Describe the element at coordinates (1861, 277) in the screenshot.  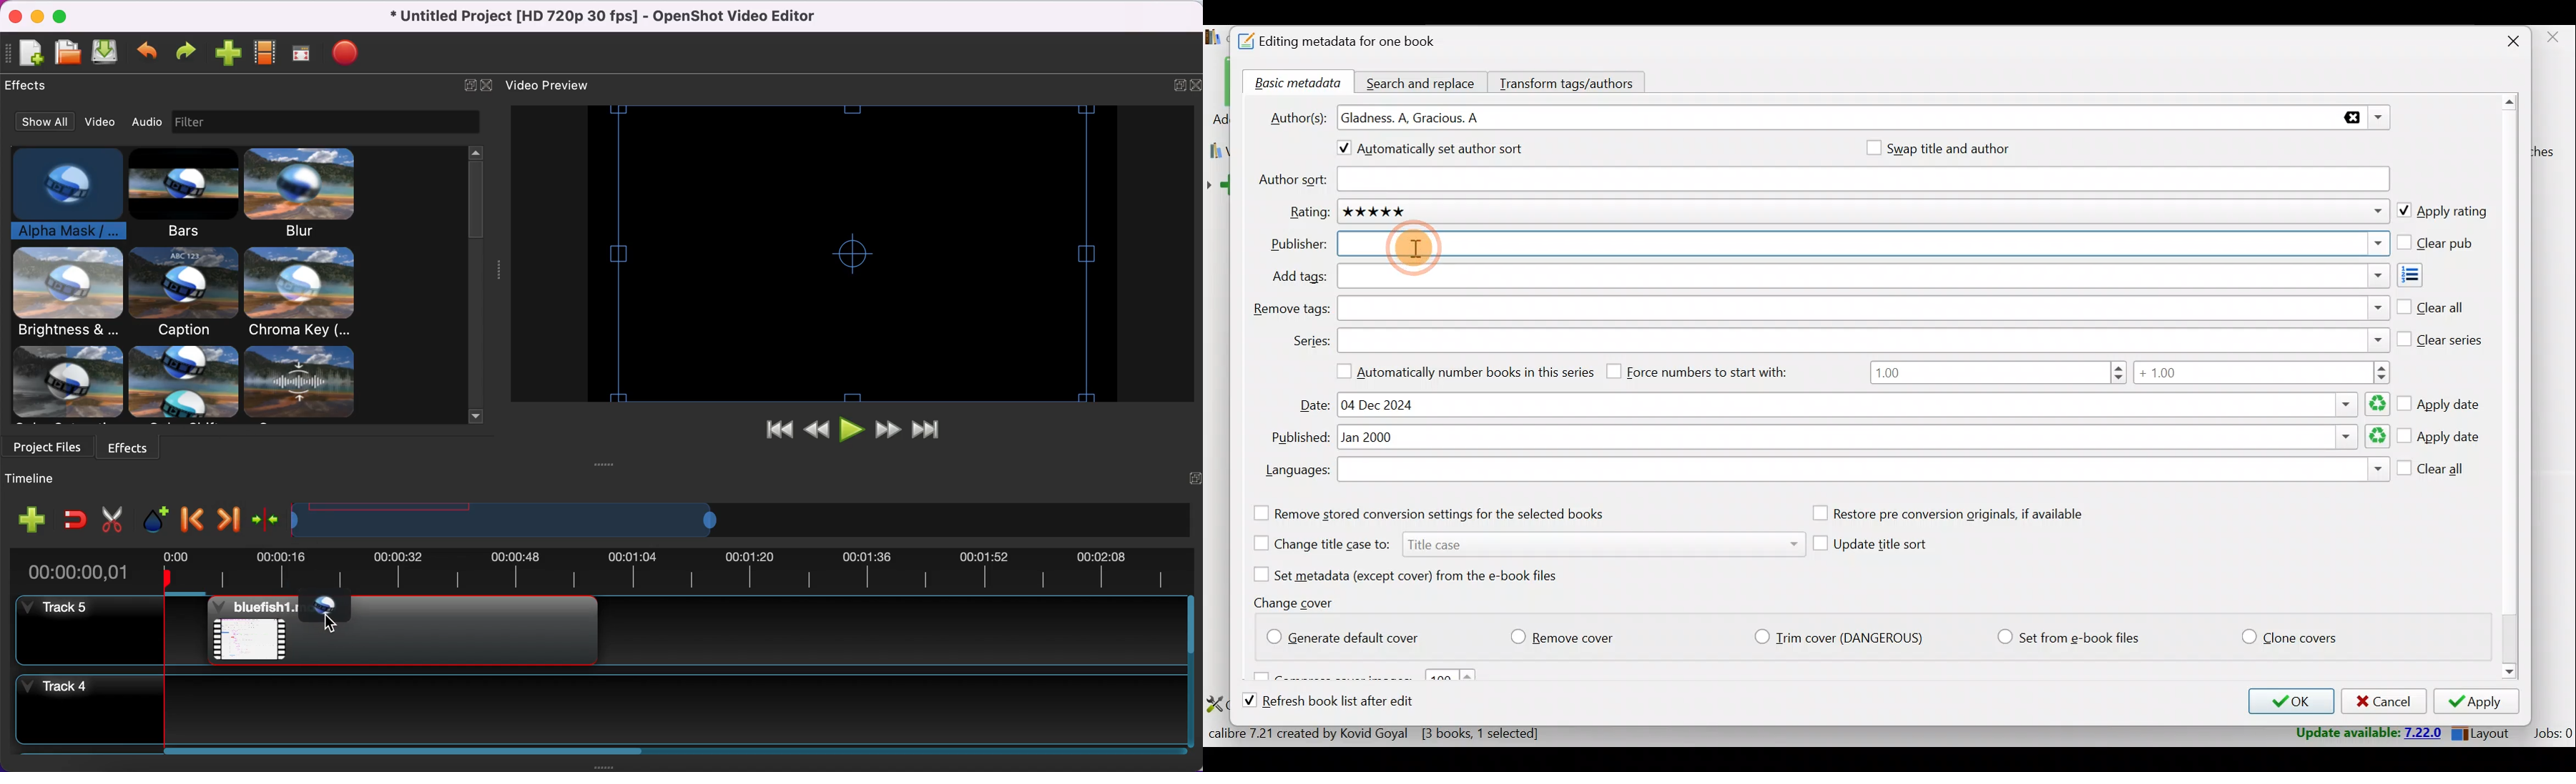
I see `Add tags` at that location.